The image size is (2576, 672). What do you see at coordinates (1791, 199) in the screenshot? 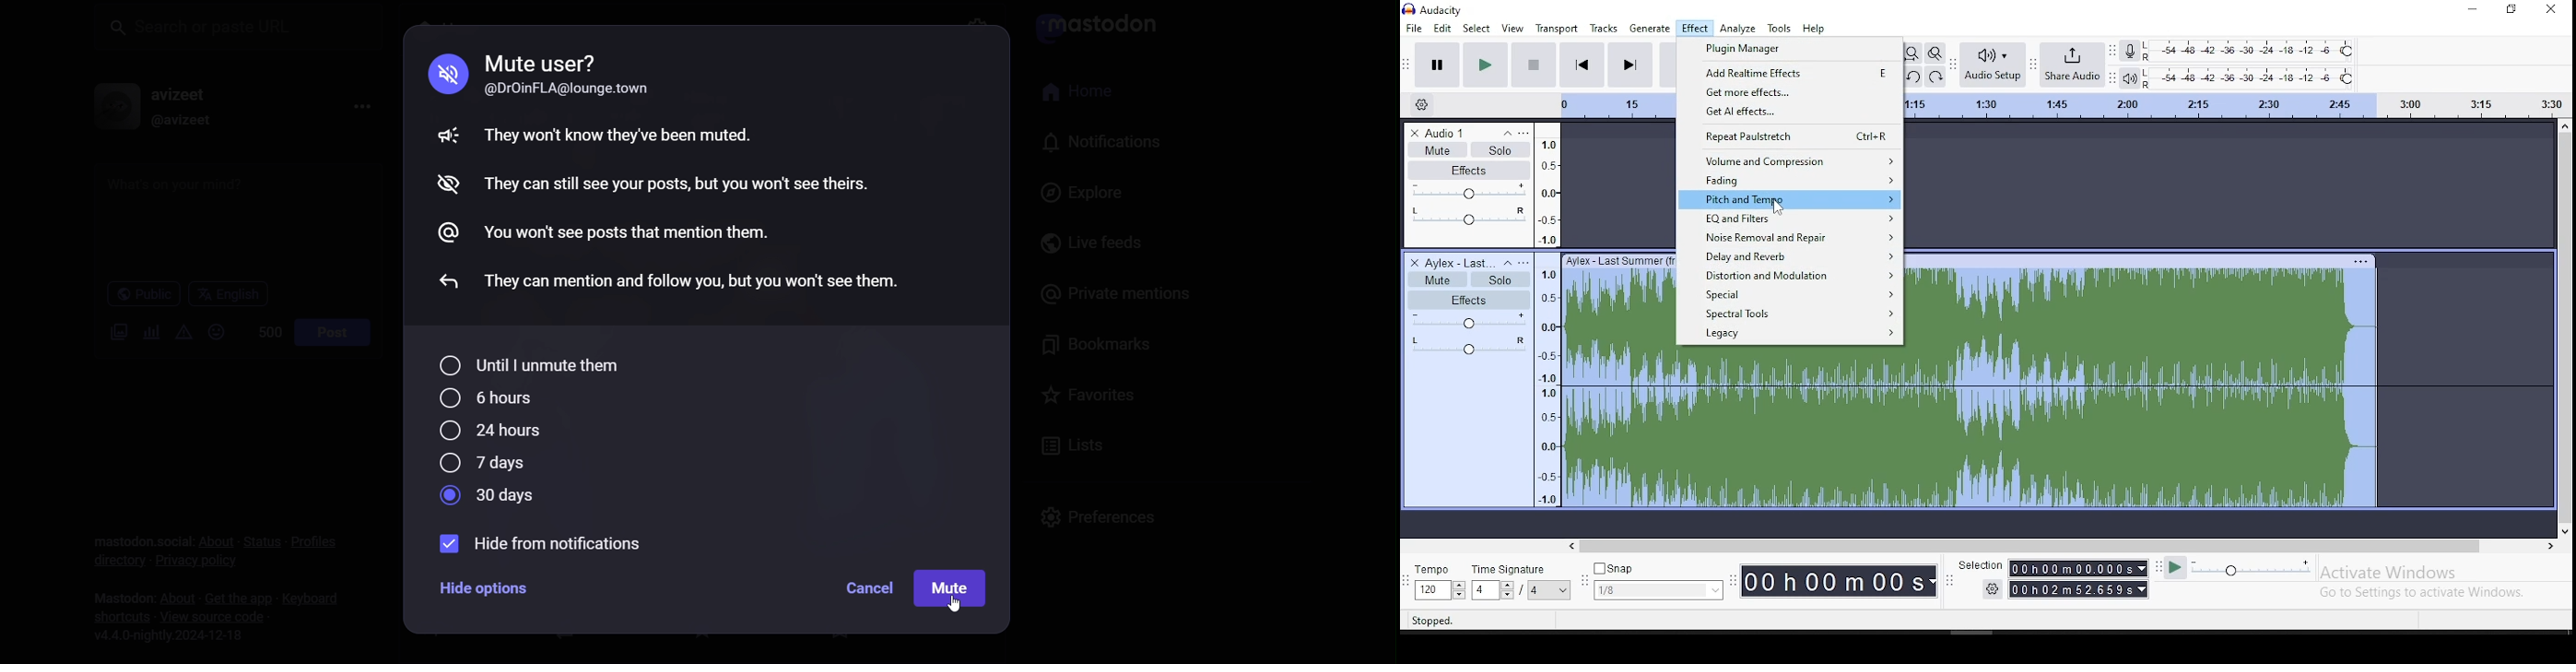
I see `pitch and tempo` at bounding box center [1791, 199].